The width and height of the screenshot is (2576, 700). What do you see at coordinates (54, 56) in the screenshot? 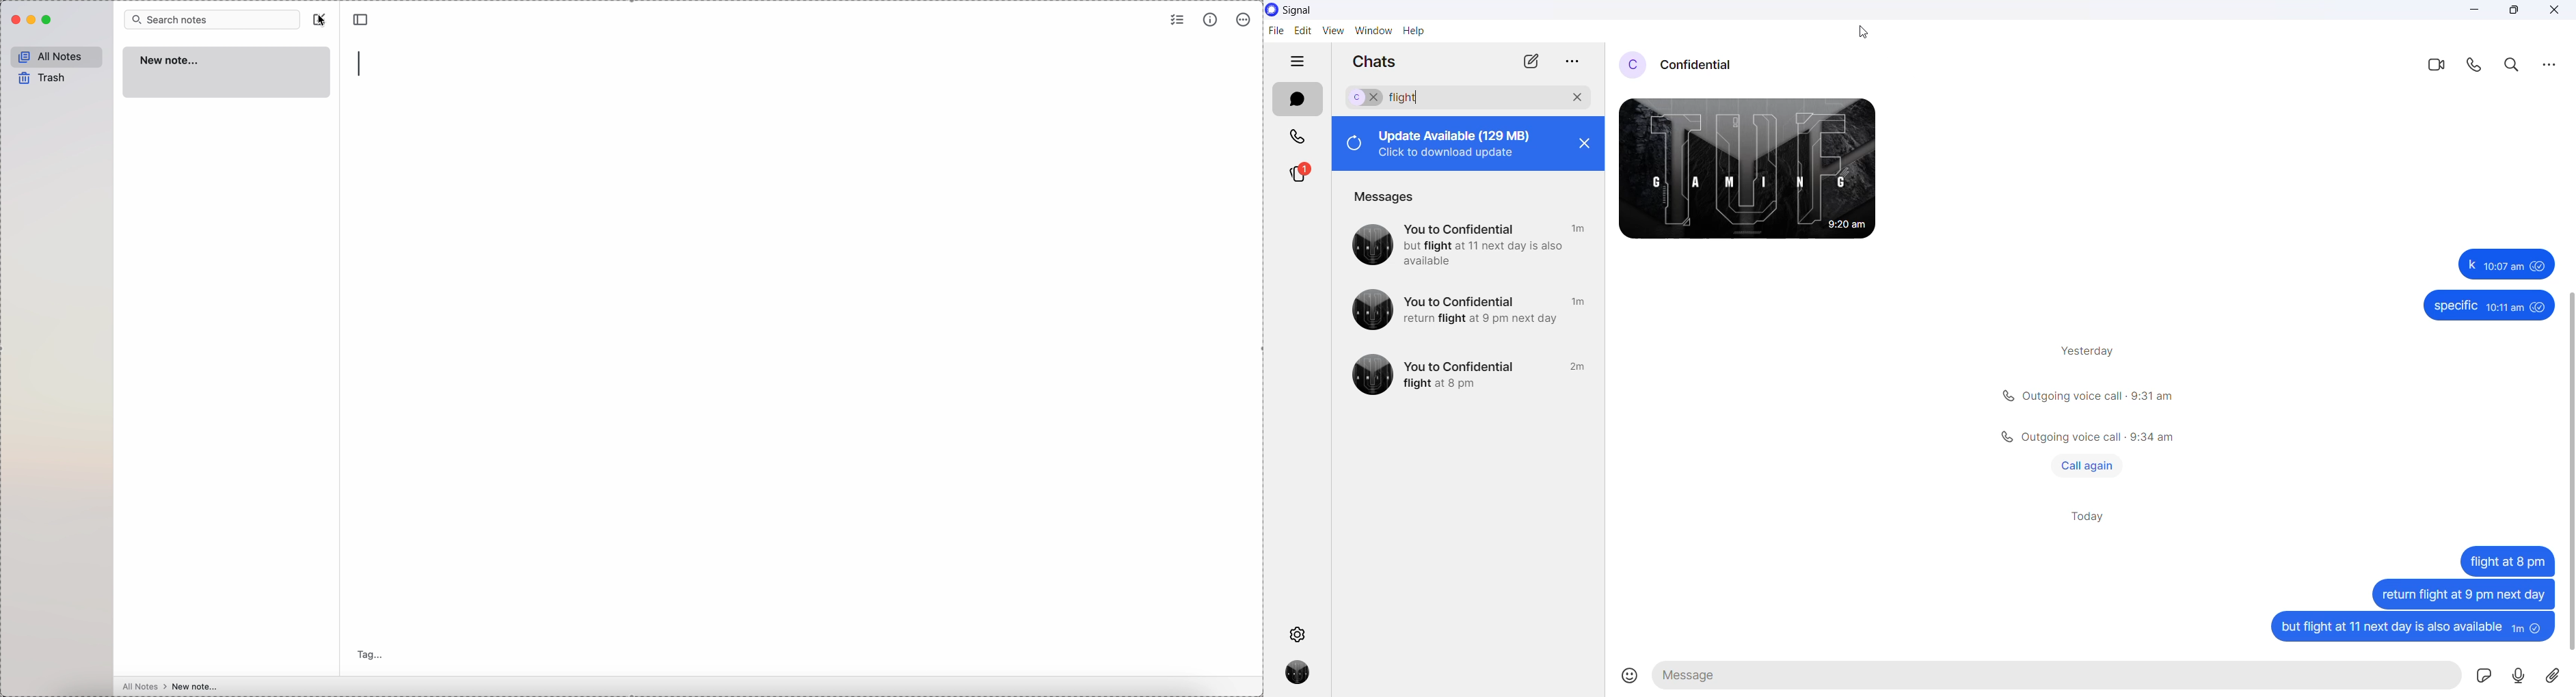
I see `all notes` at bounding box center [54, 56].